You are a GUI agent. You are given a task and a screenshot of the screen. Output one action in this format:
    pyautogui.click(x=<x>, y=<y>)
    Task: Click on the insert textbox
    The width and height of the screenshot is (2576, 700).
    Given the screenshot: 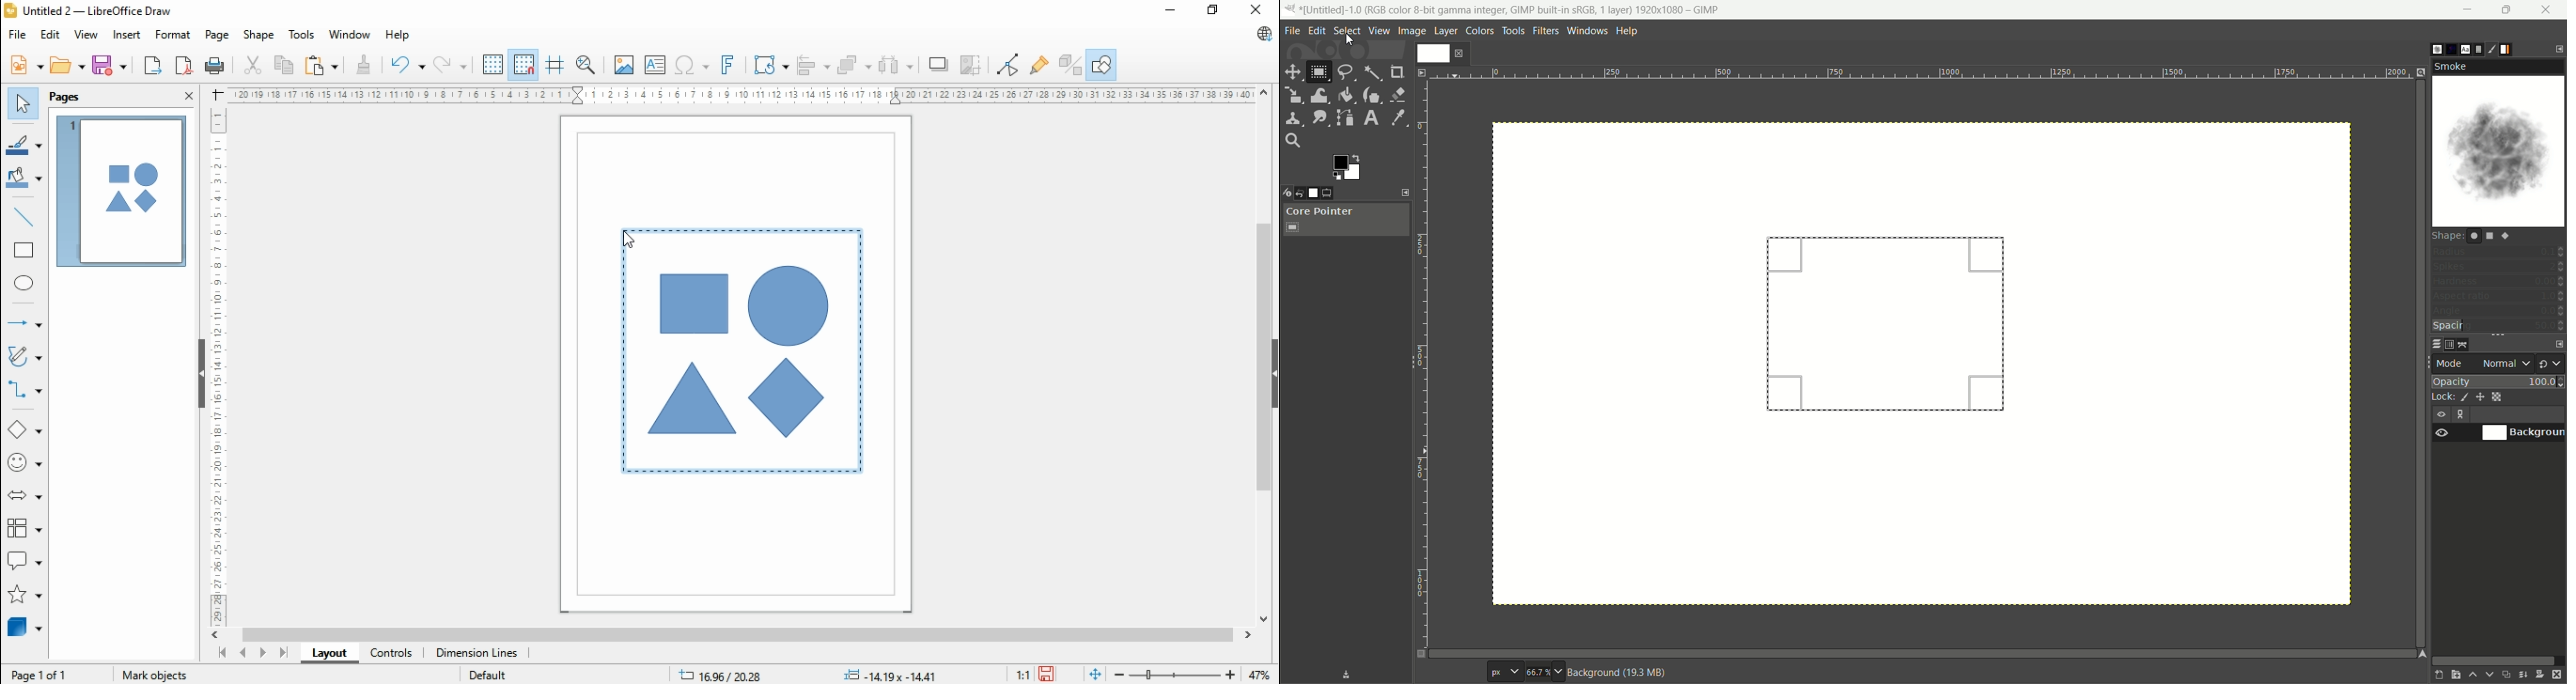 What is the action you would take?
    pyautogui.click(x=655, y=65)
    